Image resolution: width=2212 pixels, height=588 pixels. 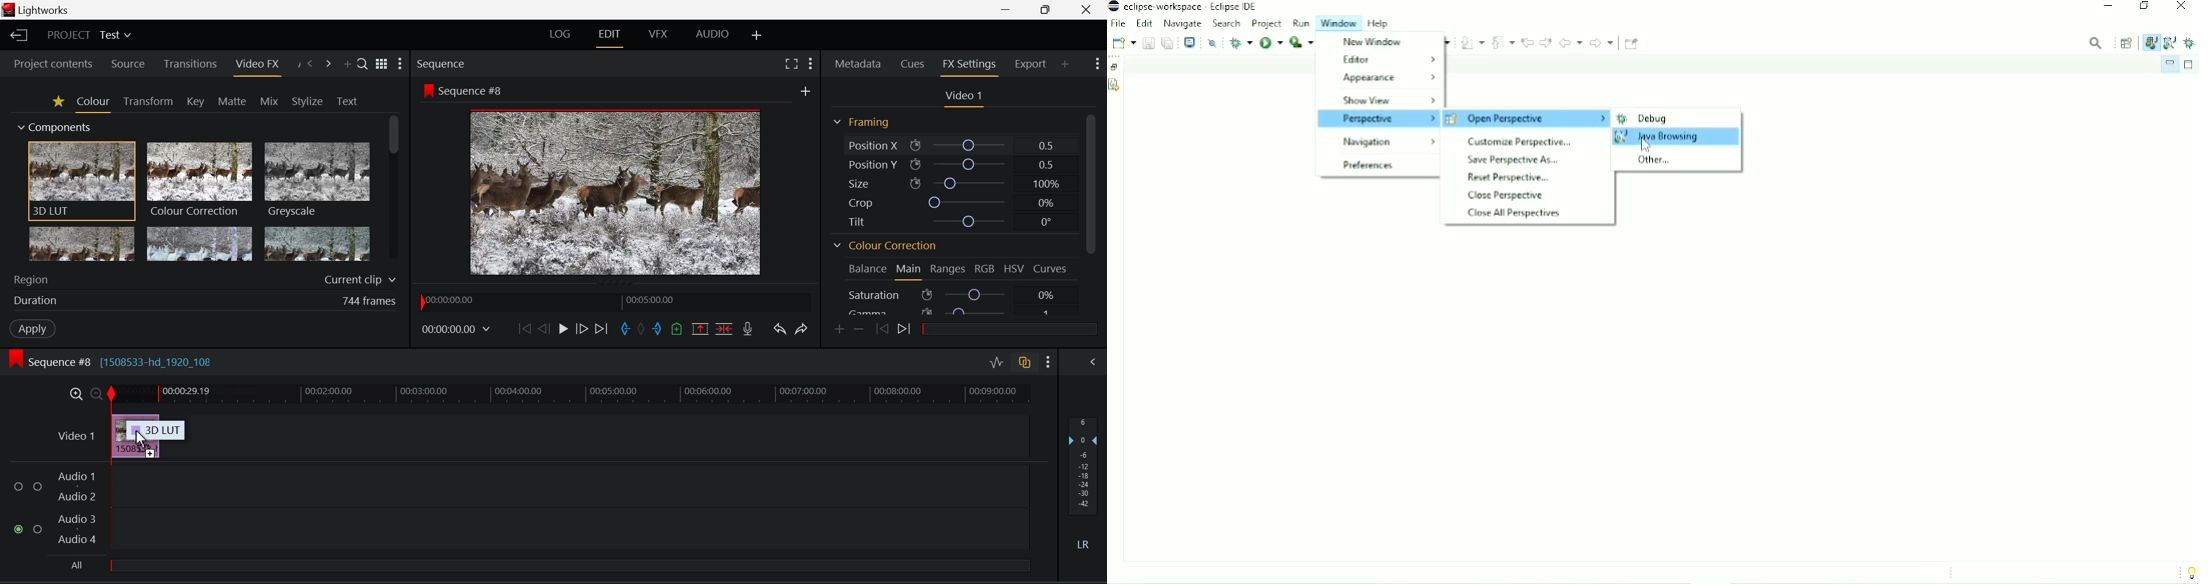 I want to click on Frame Time , so click(x=456, y=332).